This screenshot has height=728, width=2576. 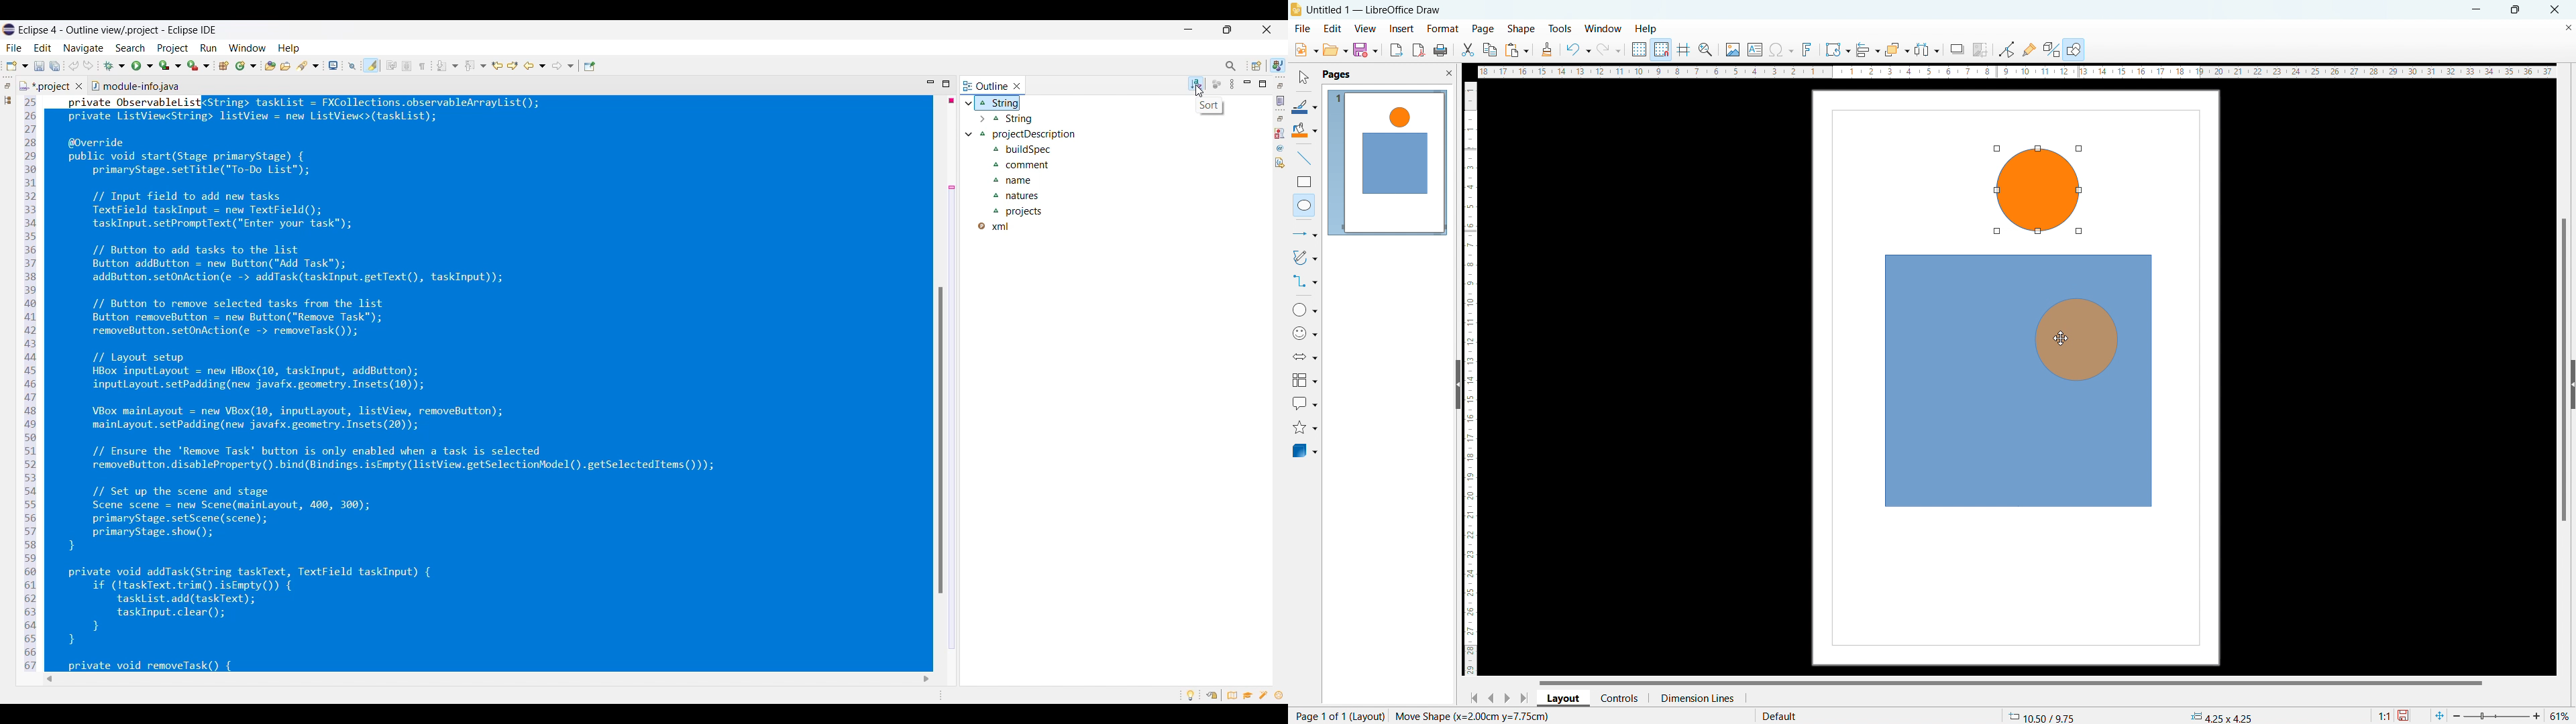 I want to click on symbol shapes, so click(x=1305, y=333).